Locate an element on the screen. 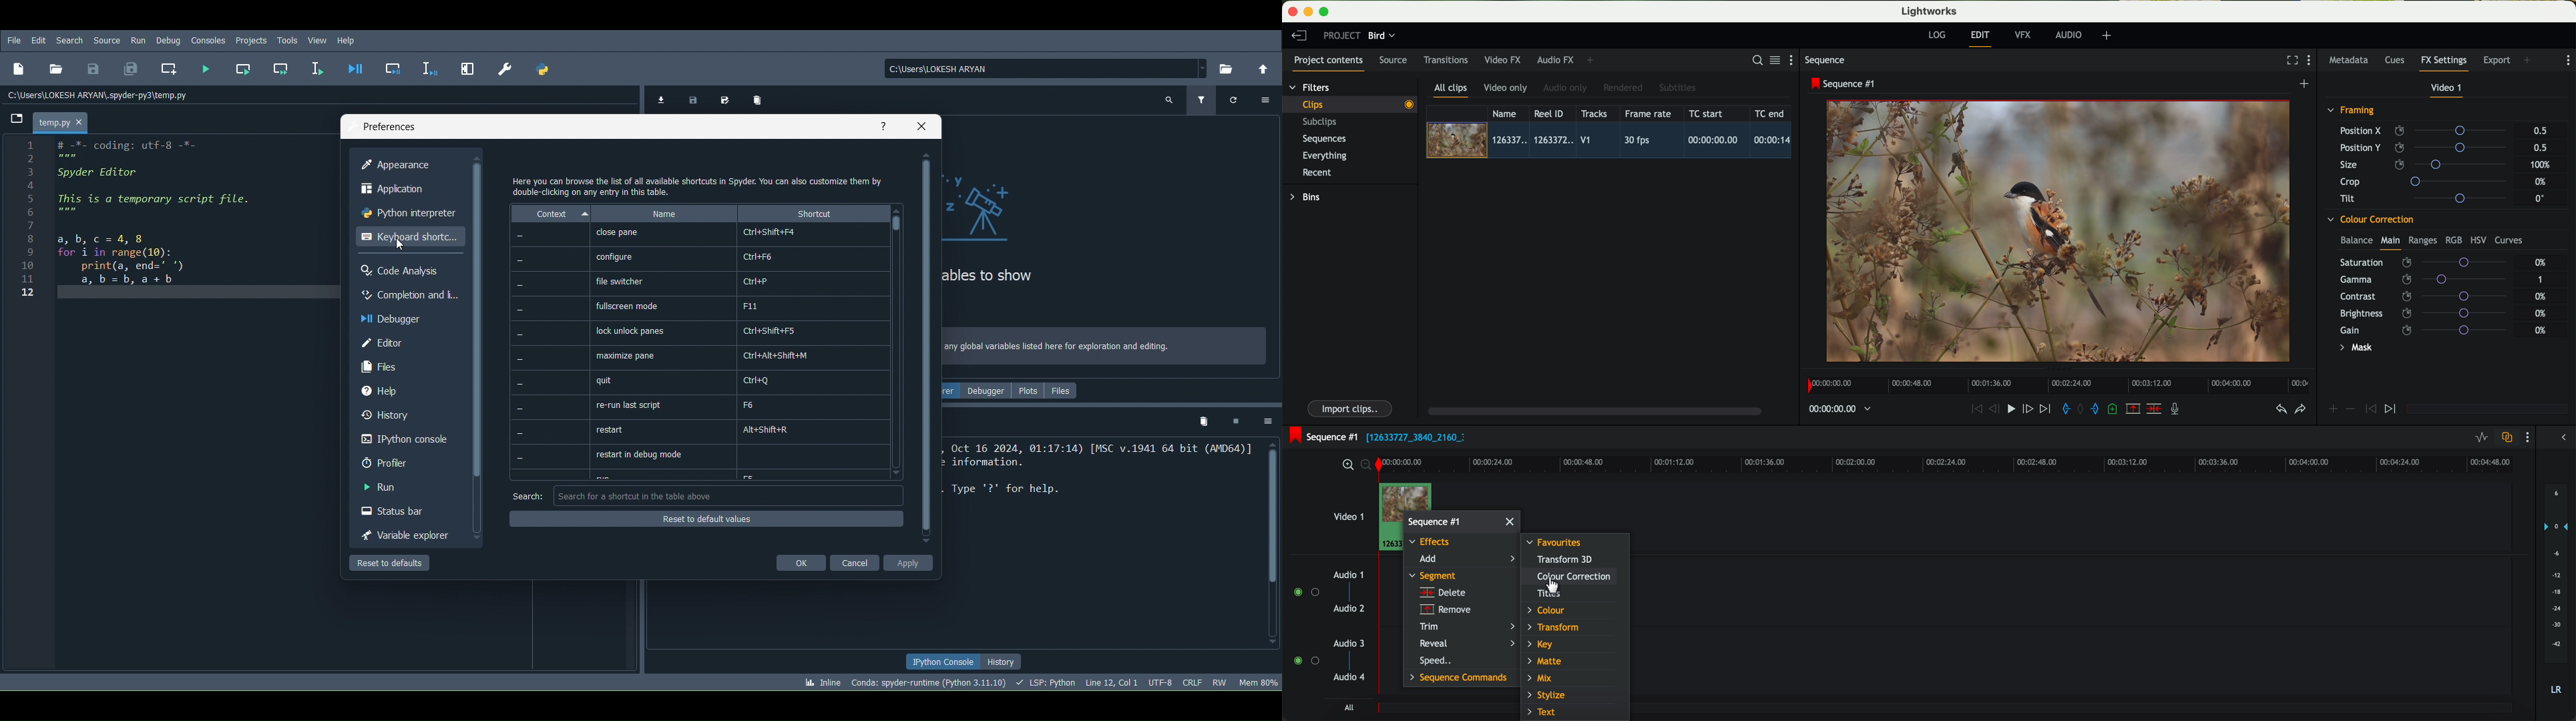 This screenshot has width=2576, height=728. Run is located at coordinates (138, 41).